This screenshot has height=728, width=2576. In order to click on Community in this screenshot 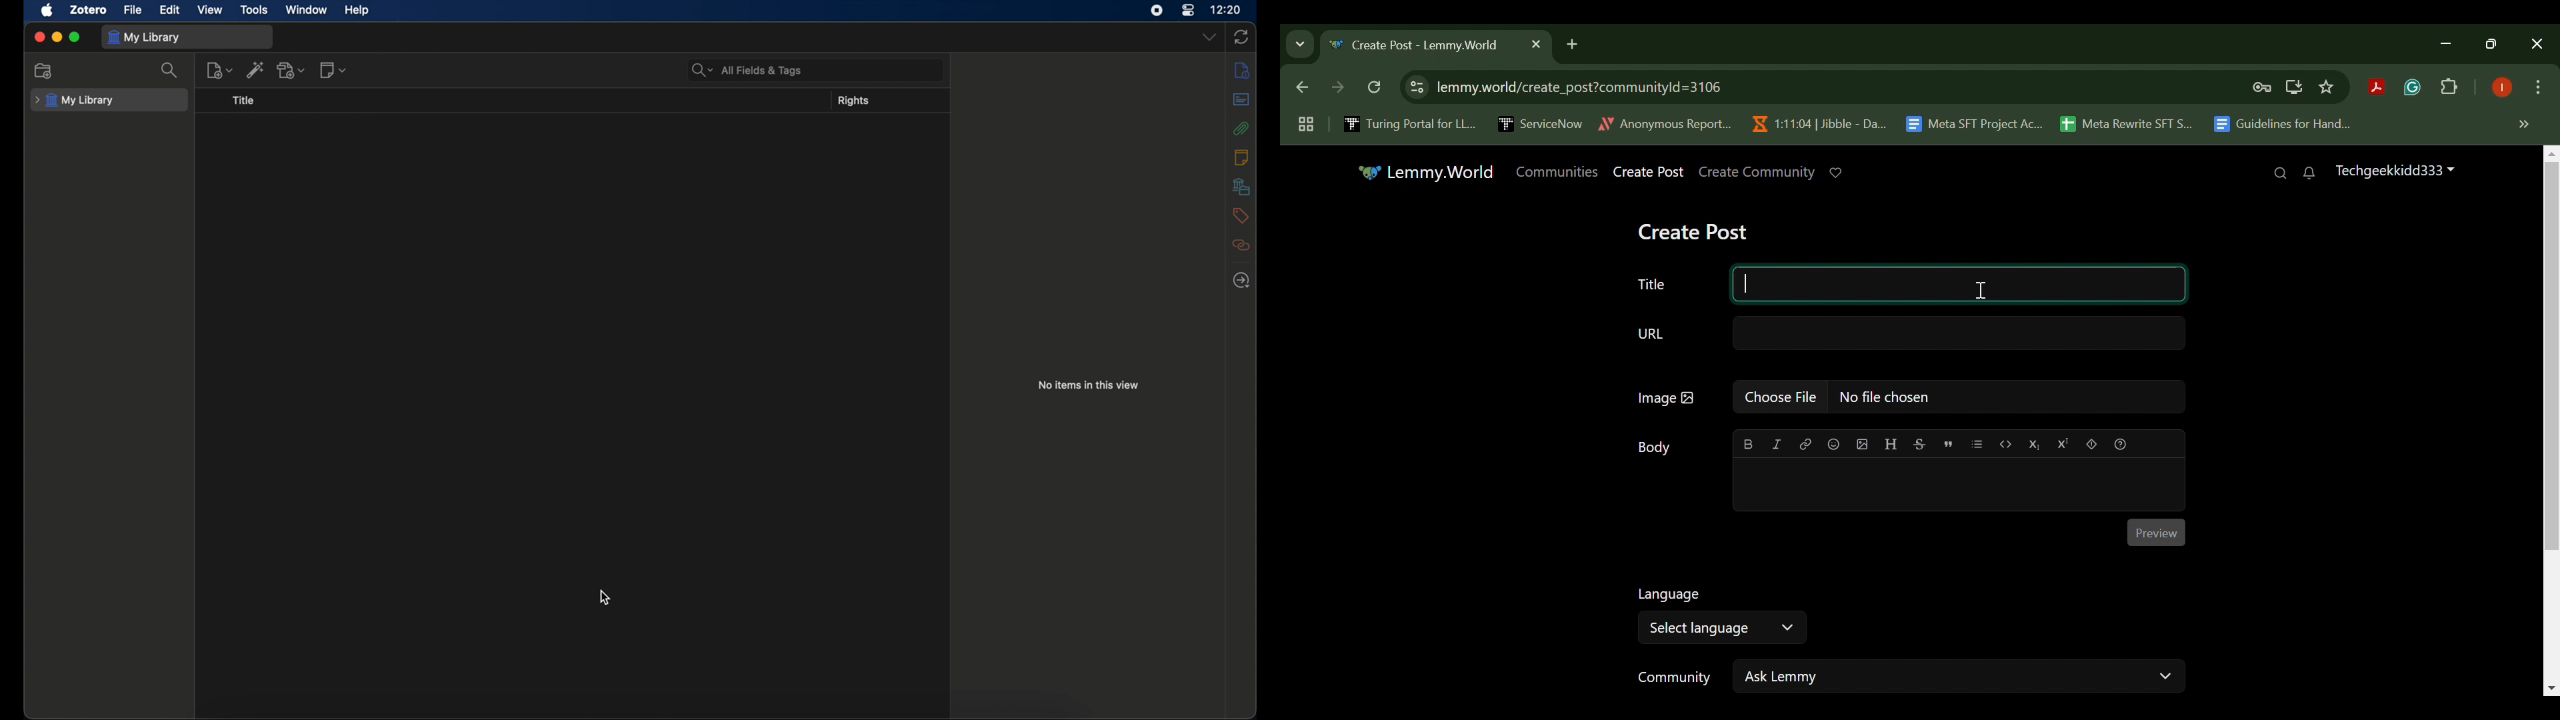, I will do `click(1670, 678)`.